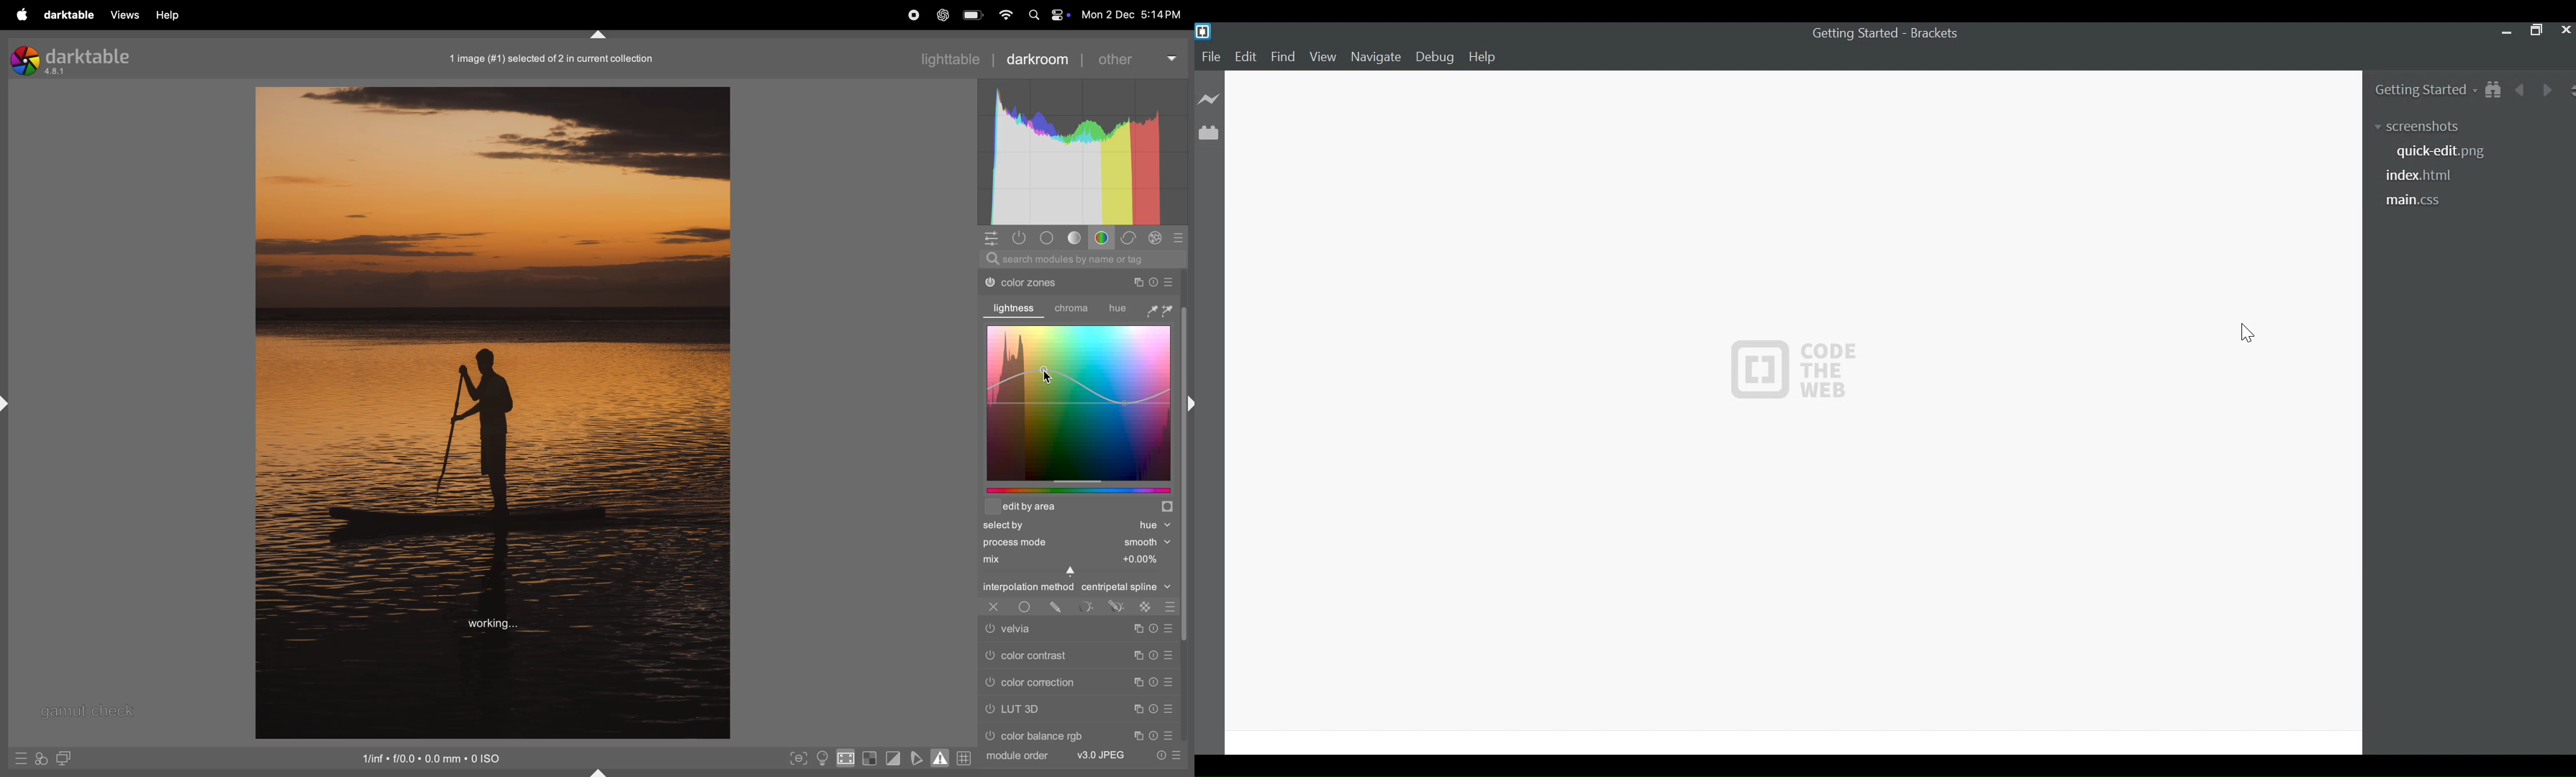  I want to click on Navigate Back, so click(2521, 88).